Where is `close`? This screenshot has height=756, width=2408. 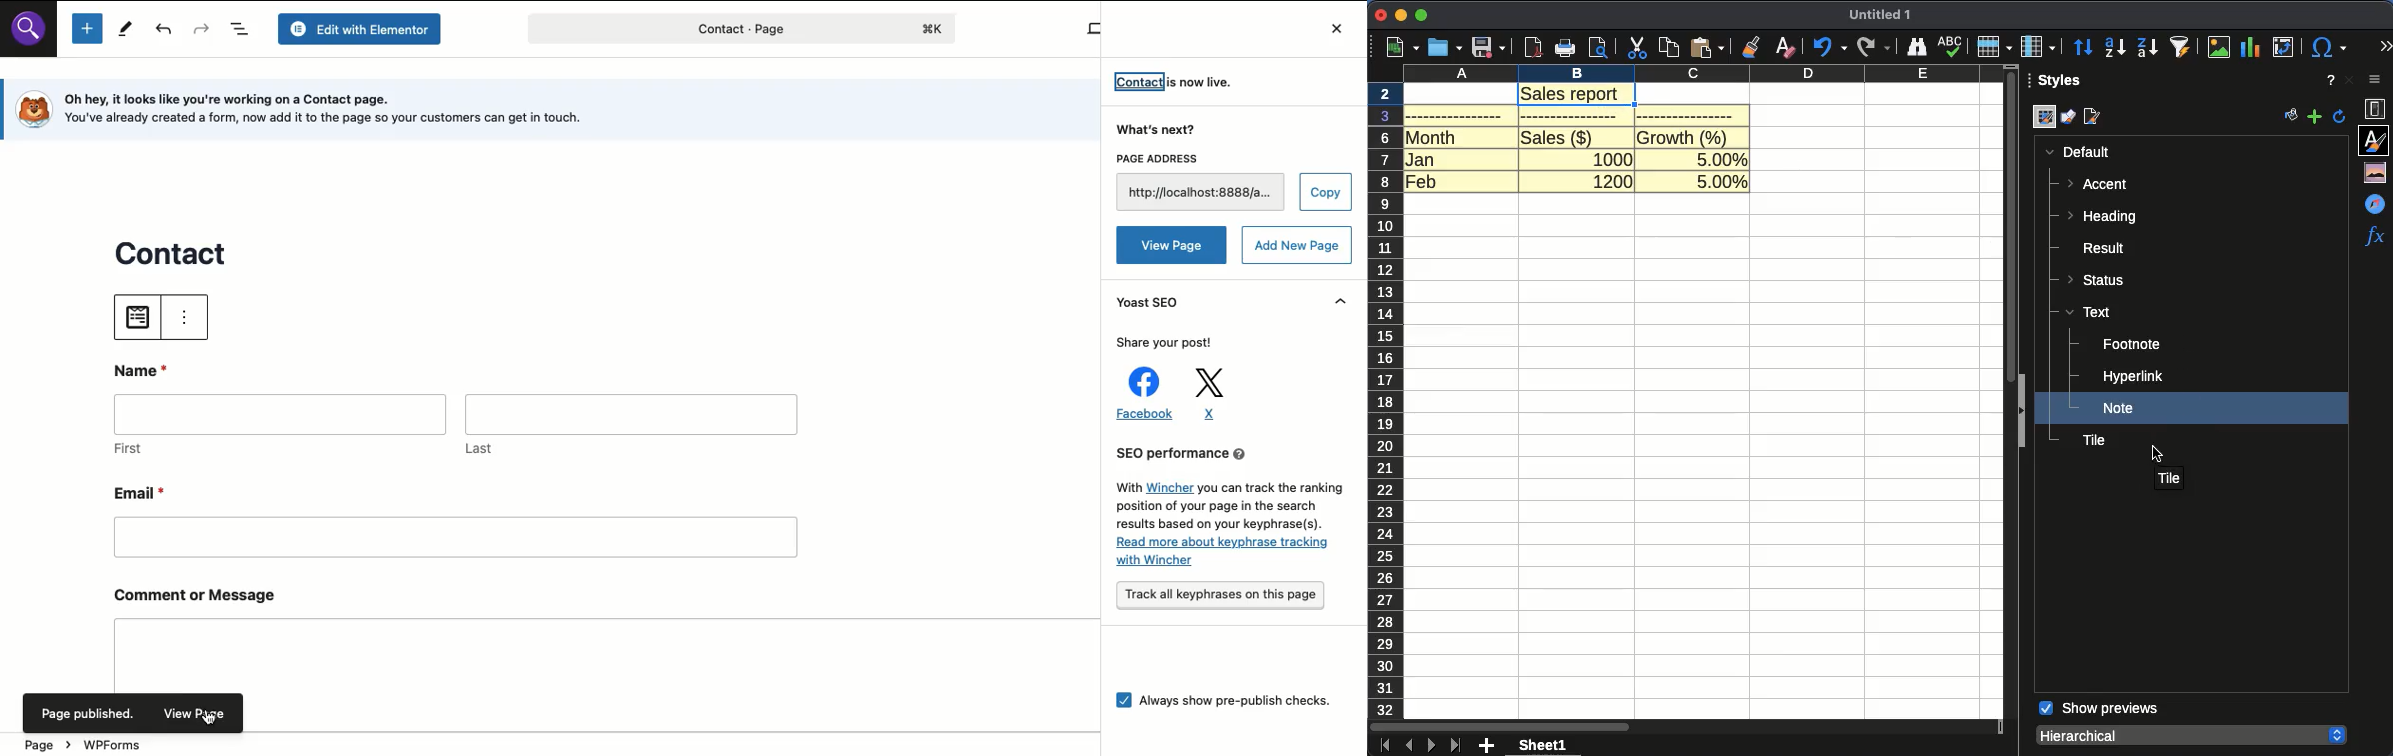 close is located at coordinates (2348, 80).